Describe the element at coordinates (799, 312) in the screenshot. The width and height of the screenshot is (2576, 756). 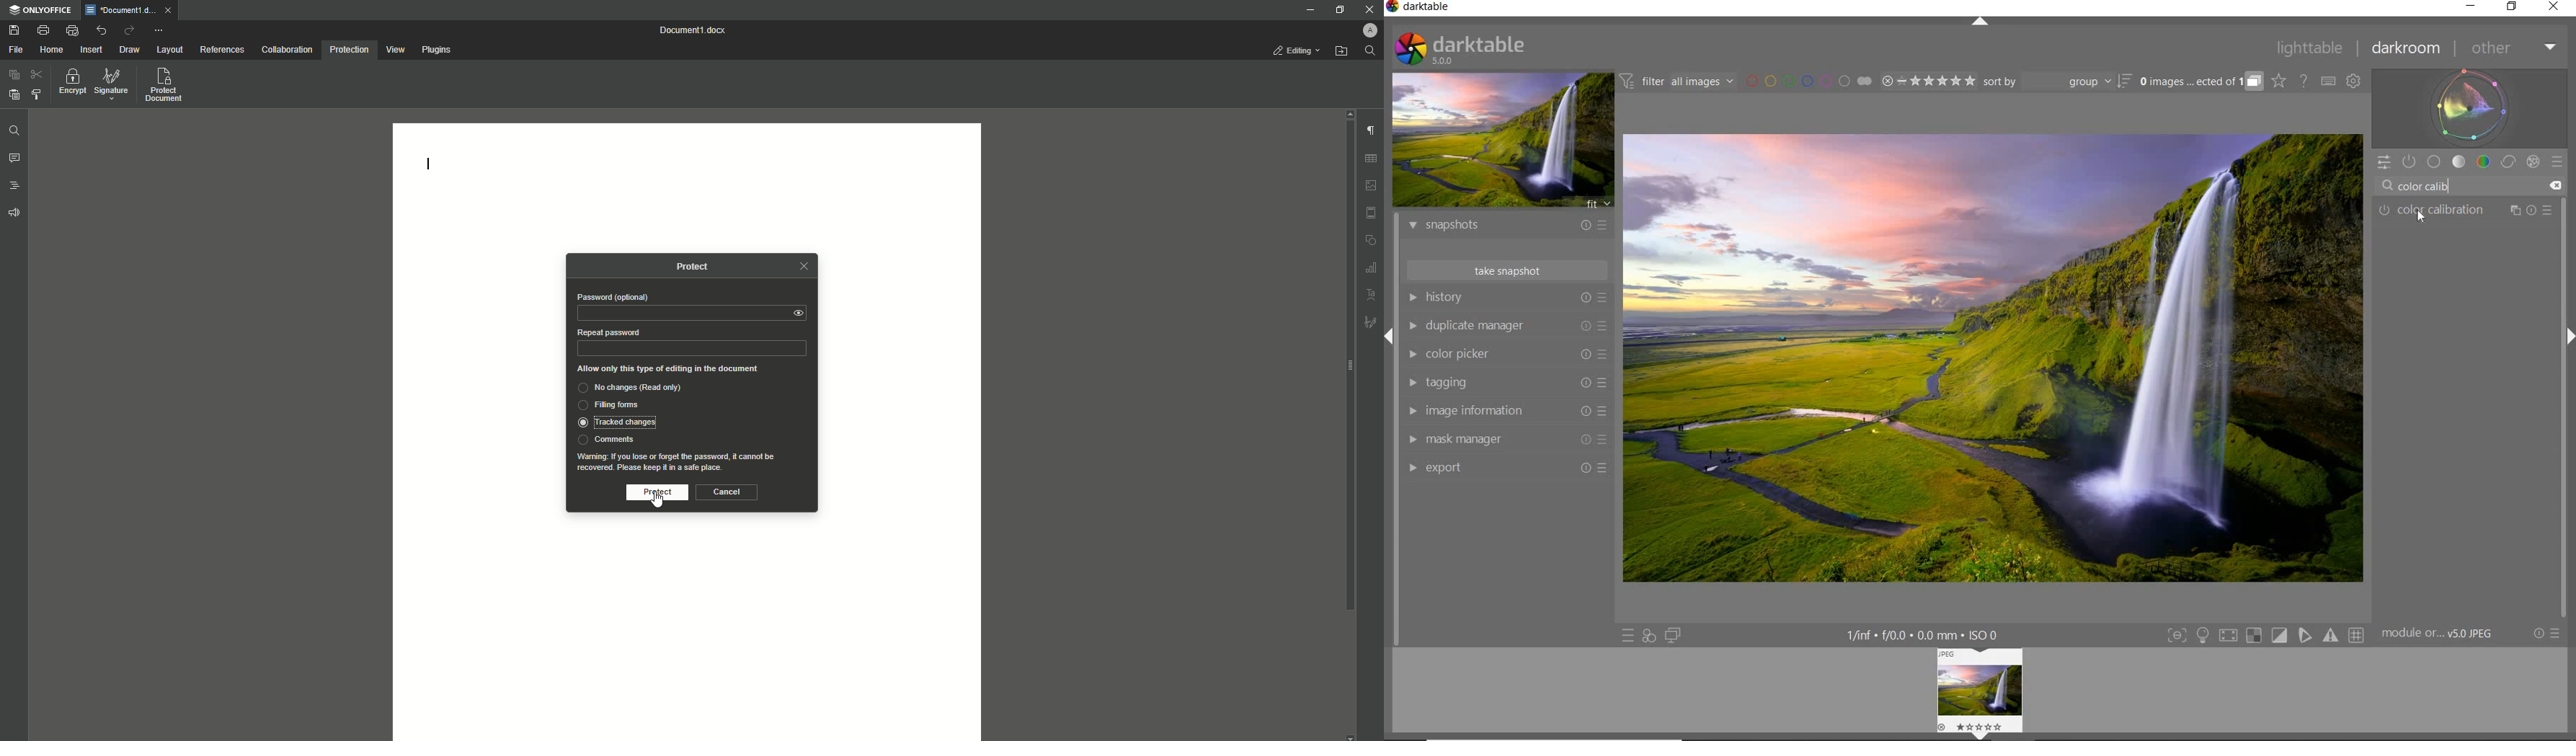
I see `View Password` at that location.